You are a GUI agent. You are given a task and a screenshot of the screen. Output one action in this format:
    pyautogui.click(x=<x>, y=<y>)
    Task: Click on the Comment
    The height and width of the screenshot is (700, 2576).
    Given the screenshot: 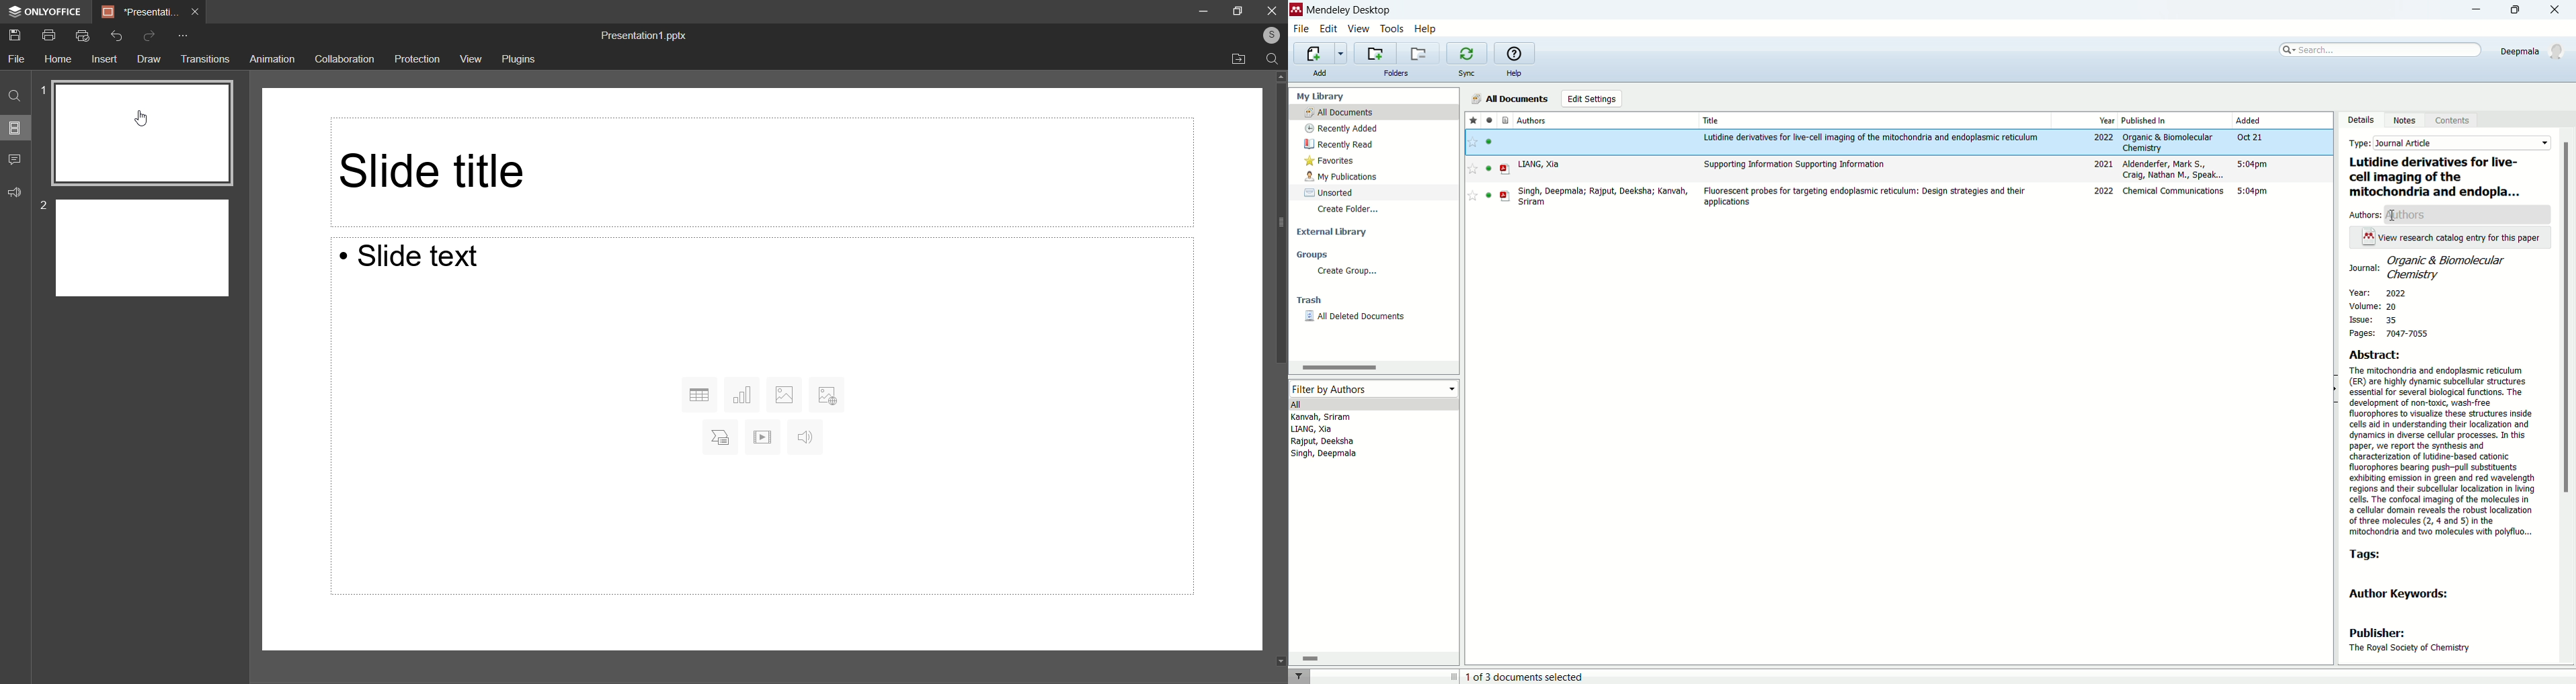 What is the action you would take?
    pyautogui.click(x=15, y=161)
    